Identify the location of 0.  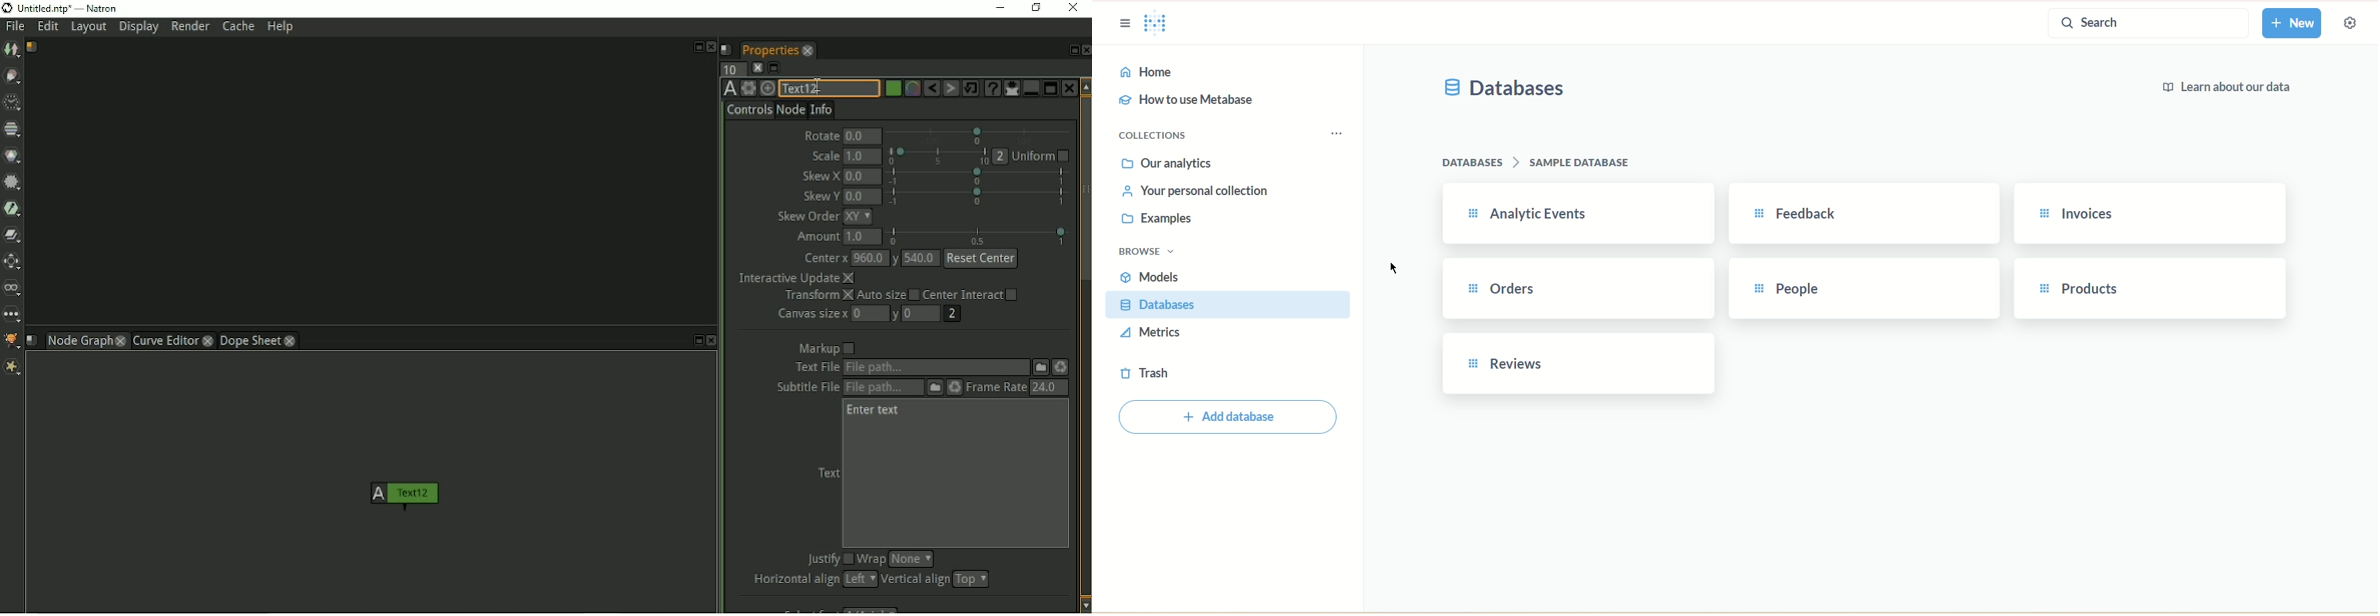
(870, 312).